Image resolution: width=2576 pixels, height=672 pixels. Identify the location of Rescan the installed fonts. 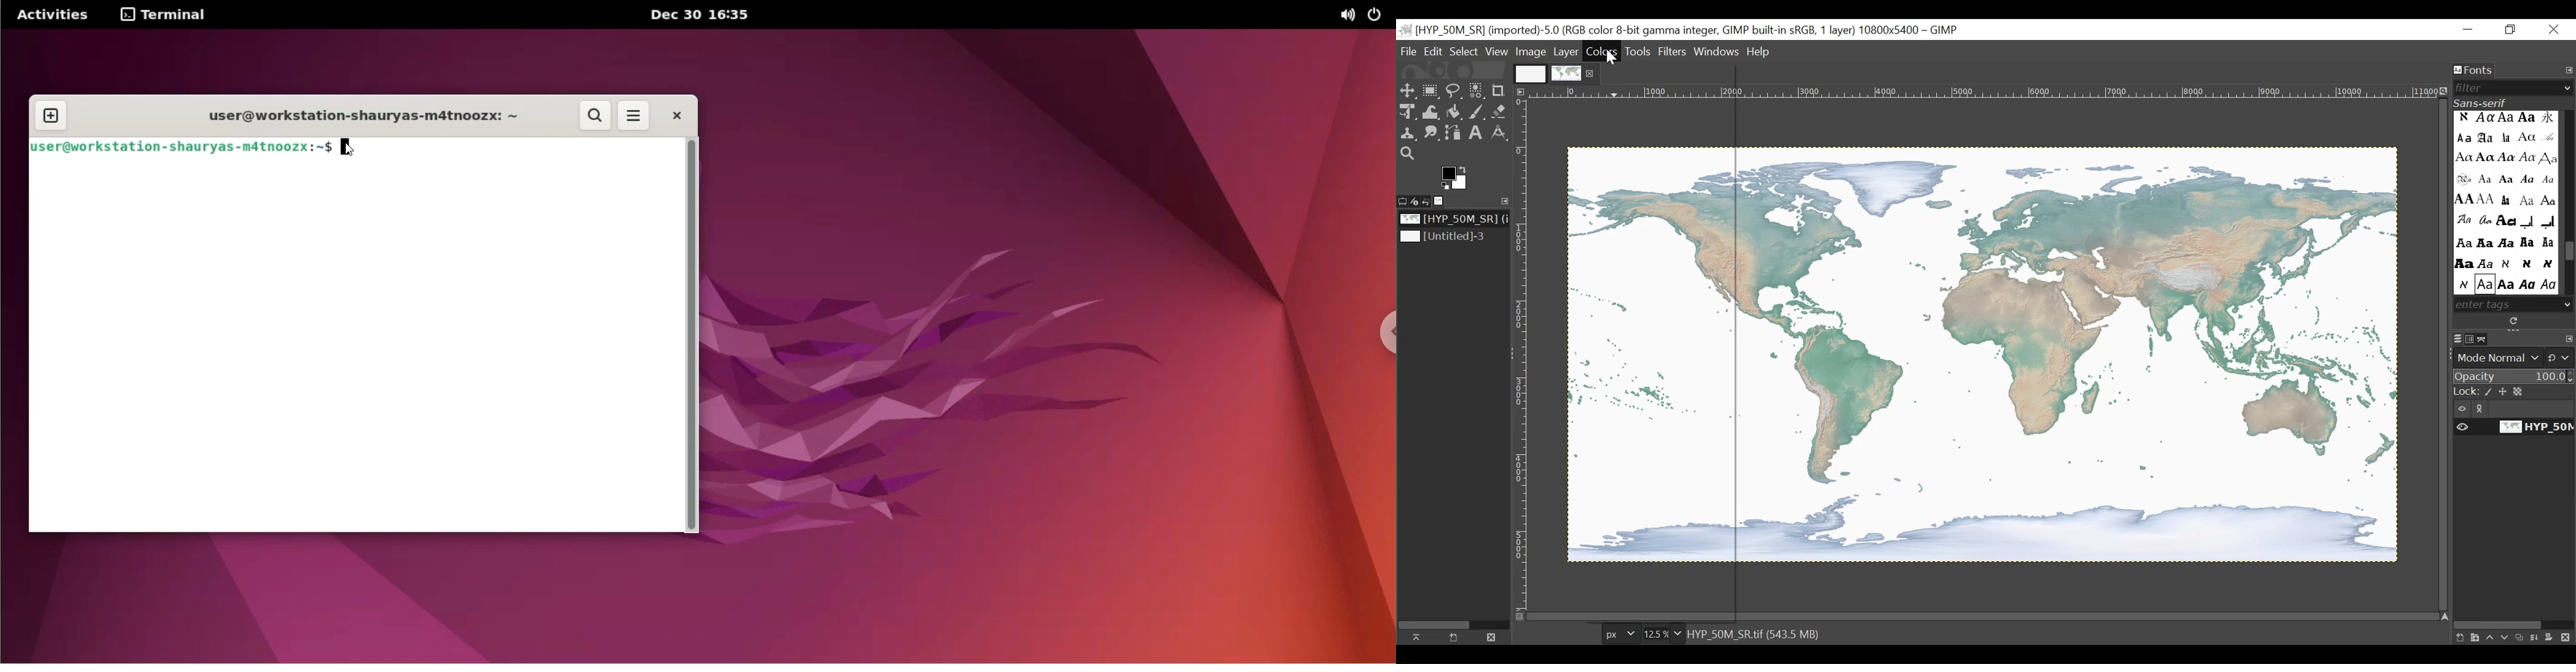
(2515, 321).